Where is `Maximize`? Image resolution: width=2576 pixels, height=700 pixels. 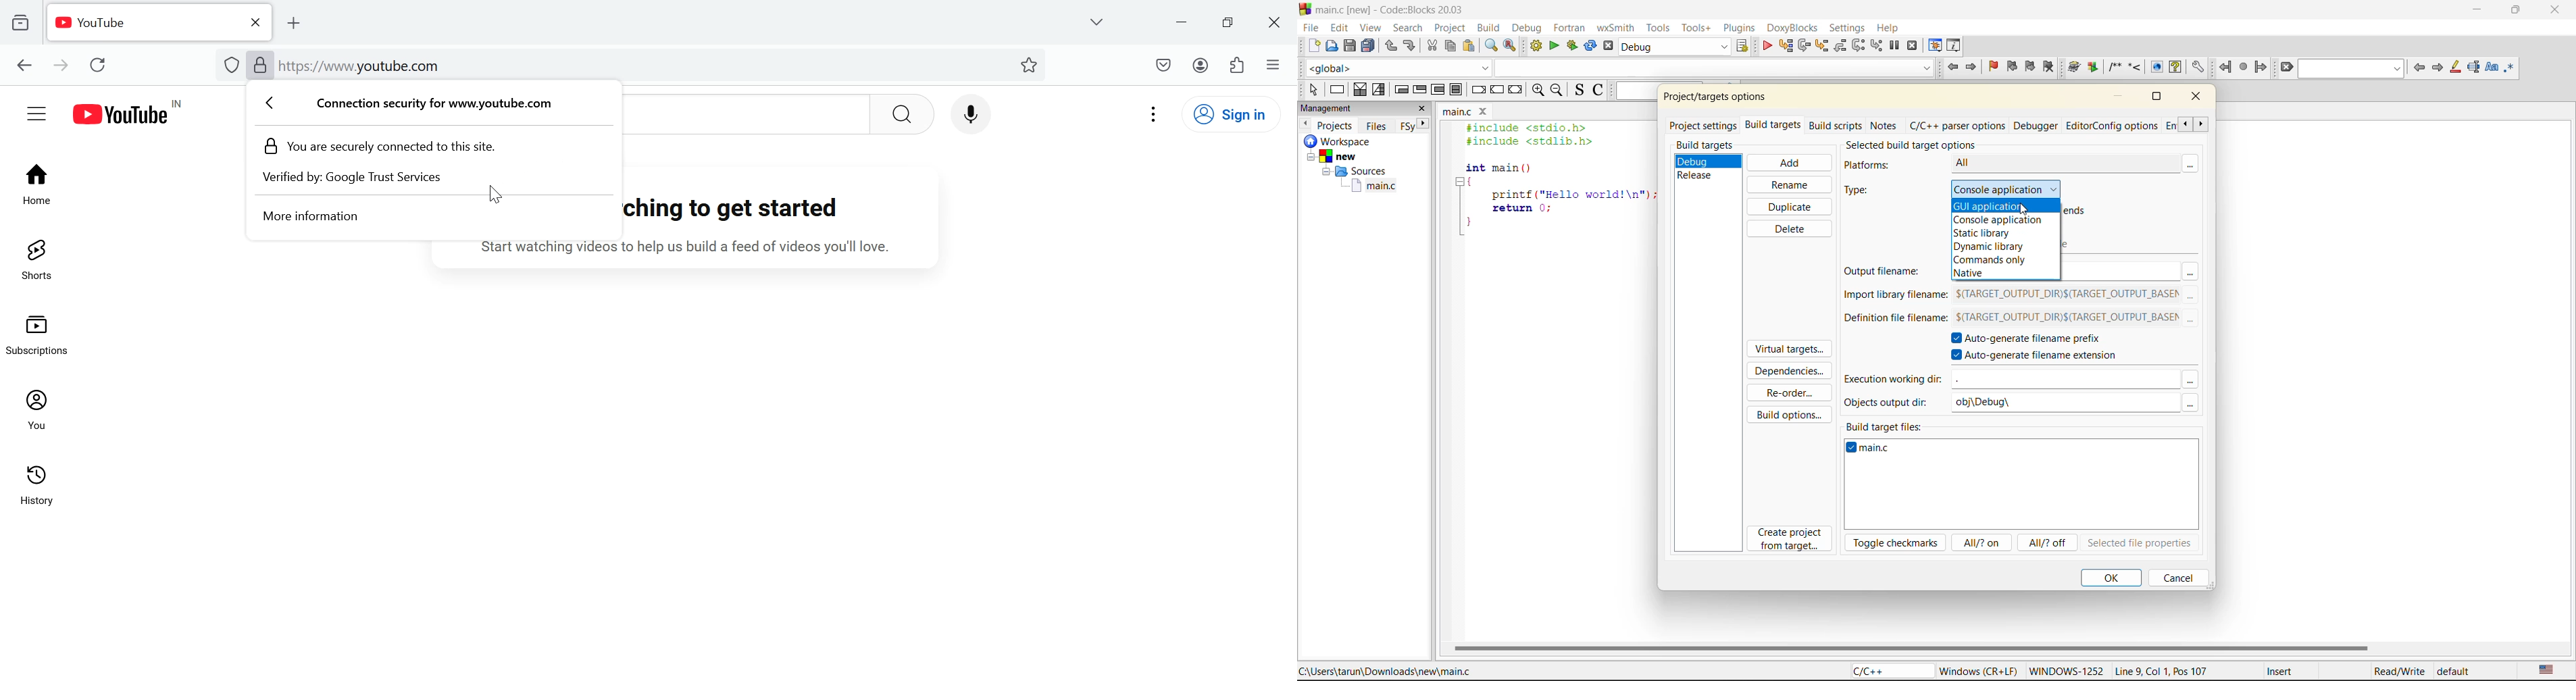
Maximize is located at coordinates (1230, 22).